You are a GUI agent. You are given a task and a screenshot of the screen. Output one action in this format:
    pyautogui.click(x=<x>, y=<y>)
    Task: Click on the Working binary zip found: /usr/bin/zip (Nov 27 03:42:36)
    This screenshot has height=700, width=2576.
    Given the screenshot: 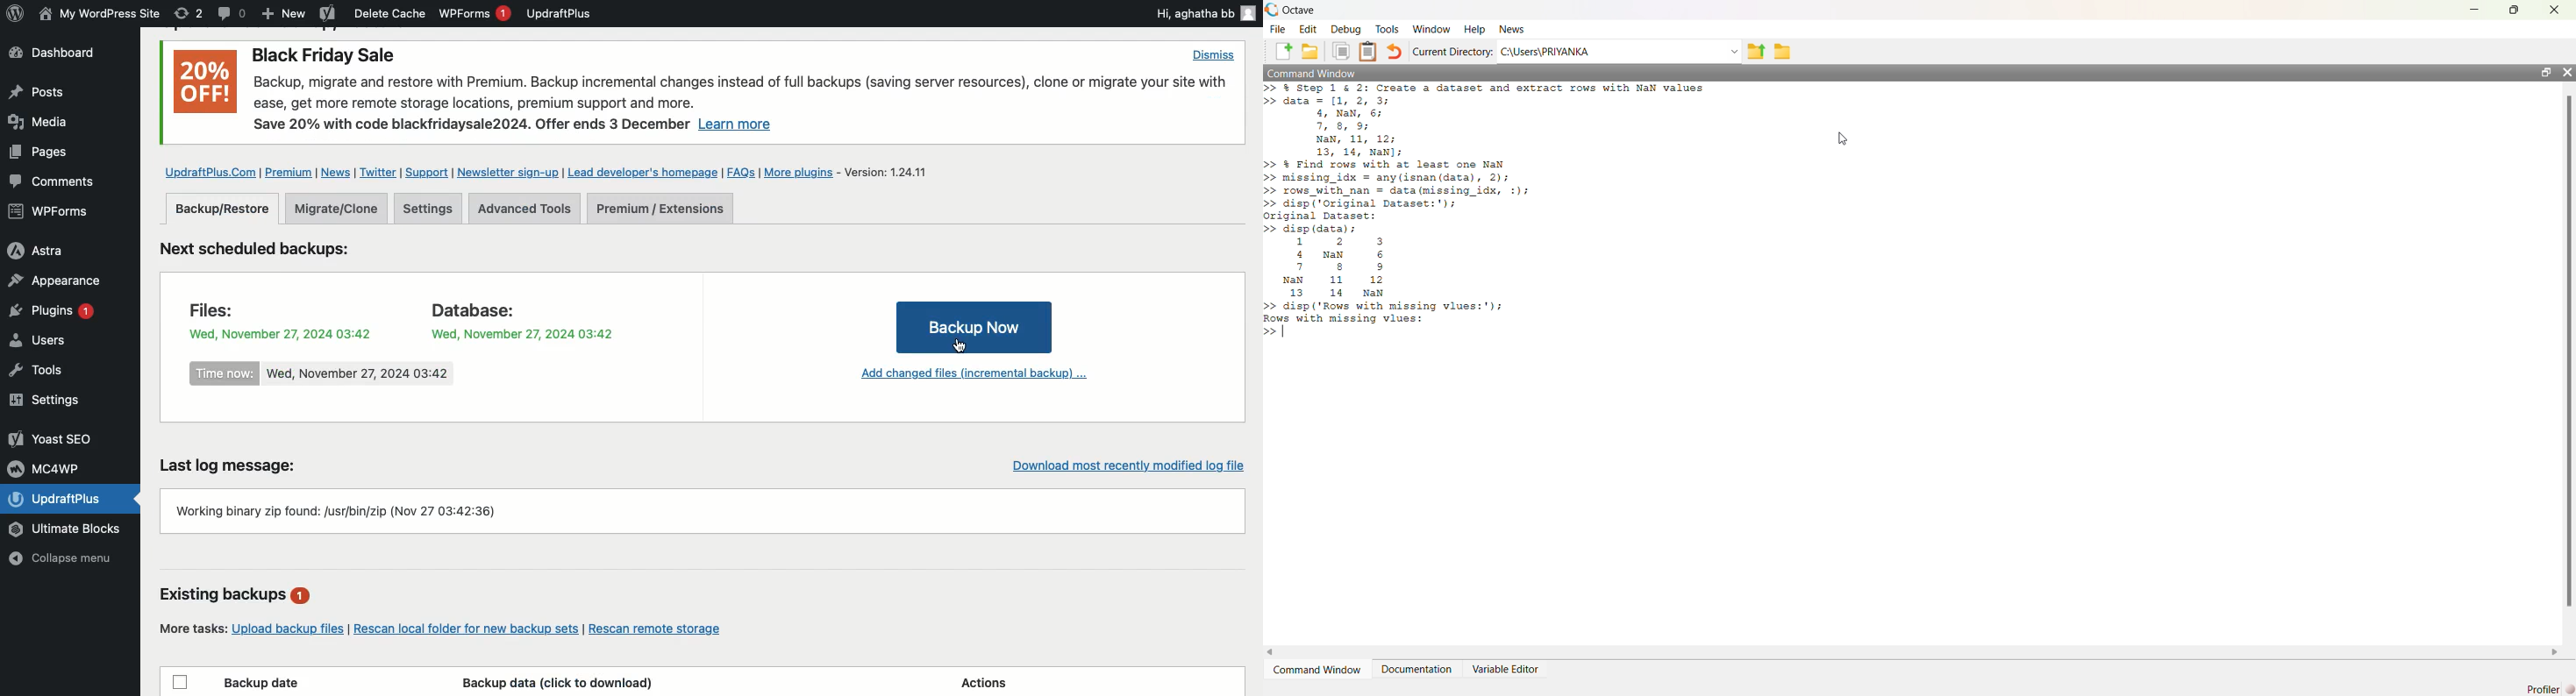 What is the action you would take?
    pyautogui.click(x=703, y=509)
    